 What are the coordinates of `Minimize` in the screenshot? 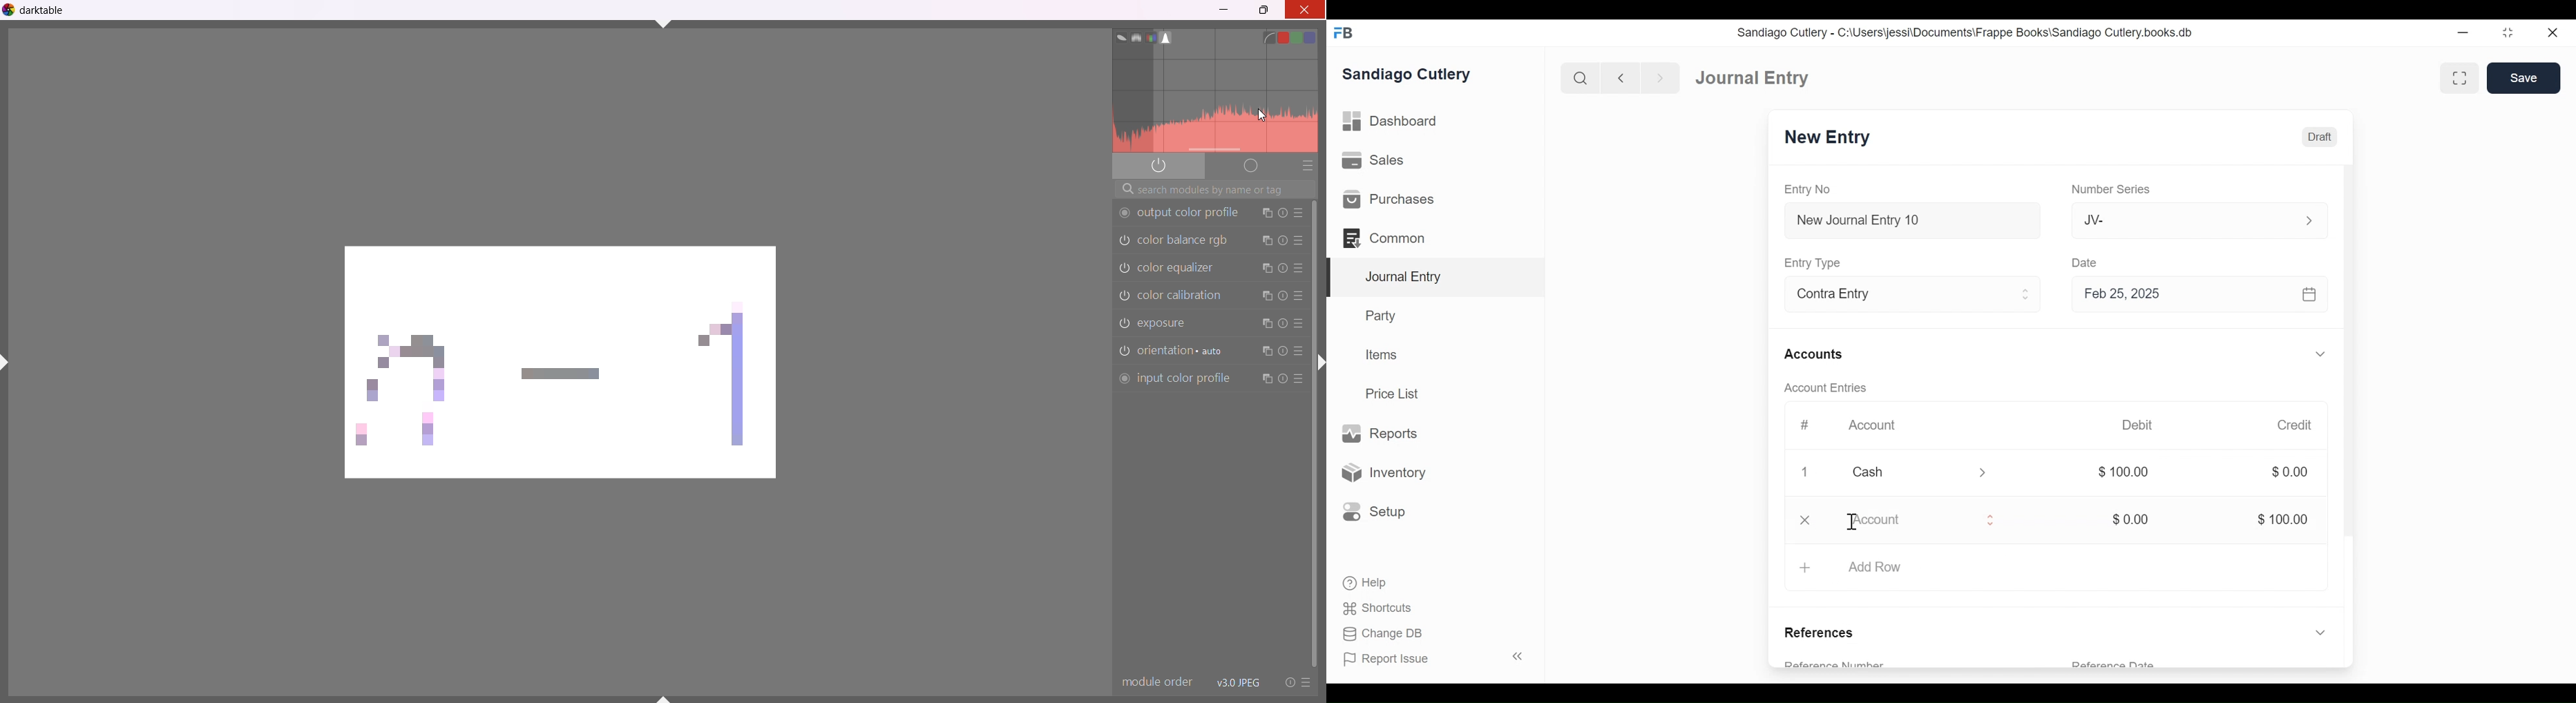 It's located at (2465, 33).